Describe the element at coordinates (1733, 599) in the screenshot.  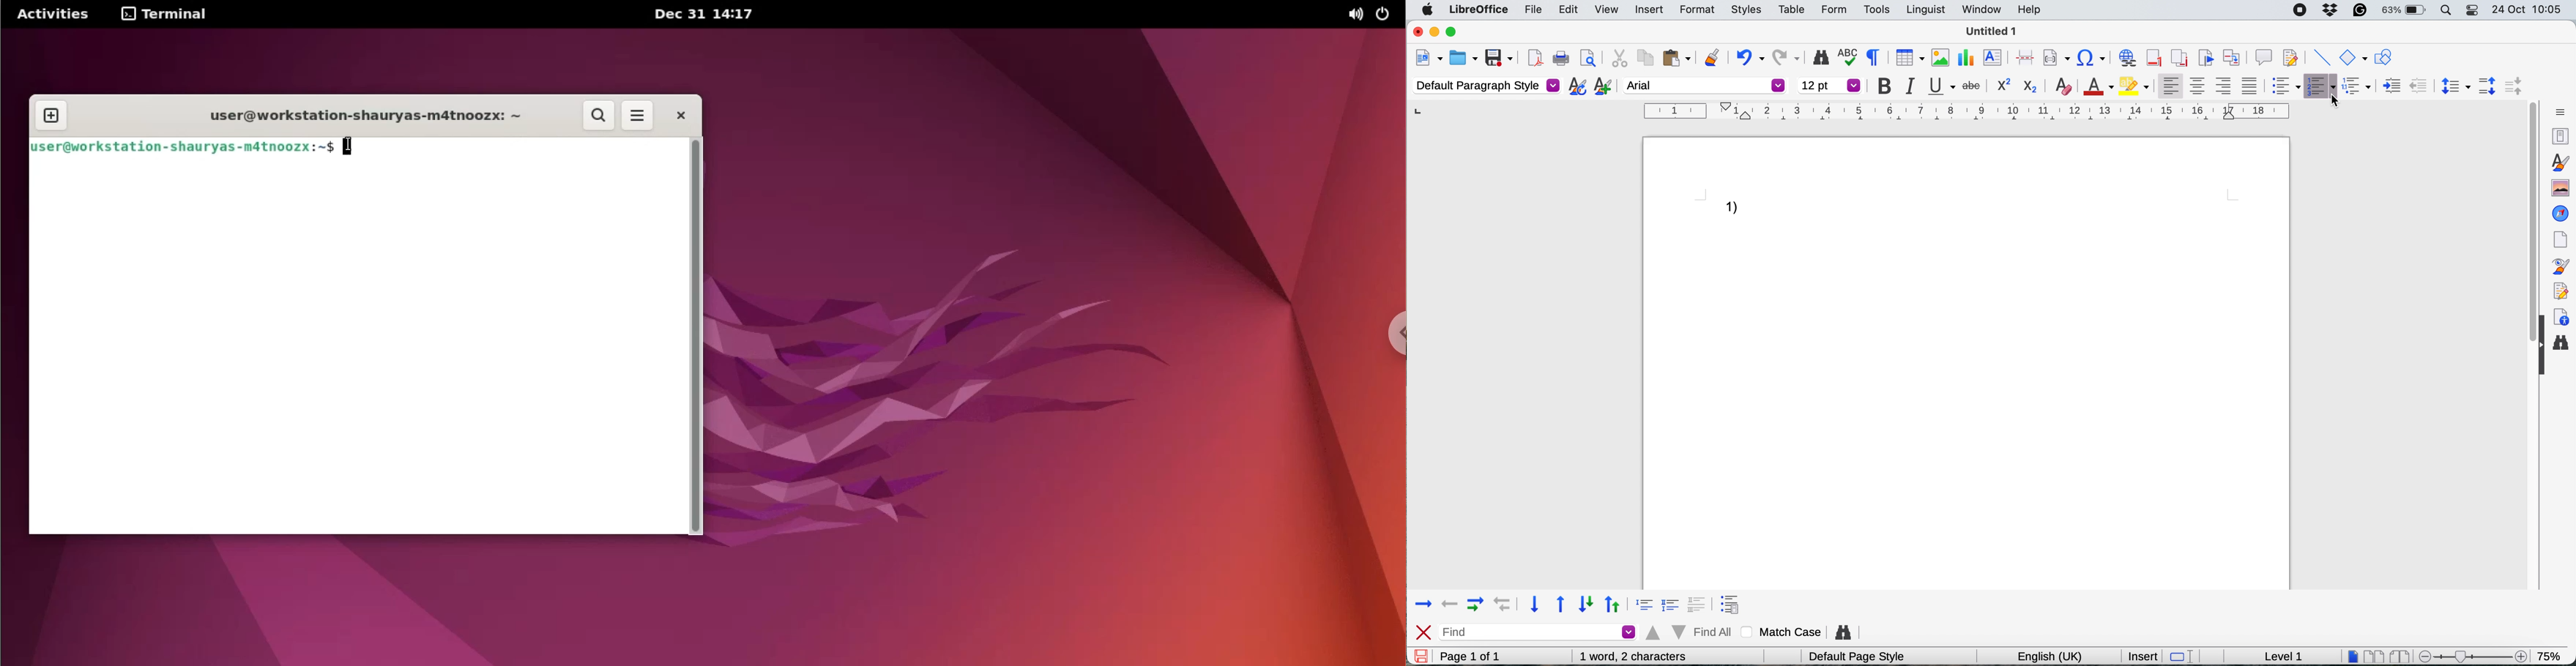
I see `format 4` at that location.